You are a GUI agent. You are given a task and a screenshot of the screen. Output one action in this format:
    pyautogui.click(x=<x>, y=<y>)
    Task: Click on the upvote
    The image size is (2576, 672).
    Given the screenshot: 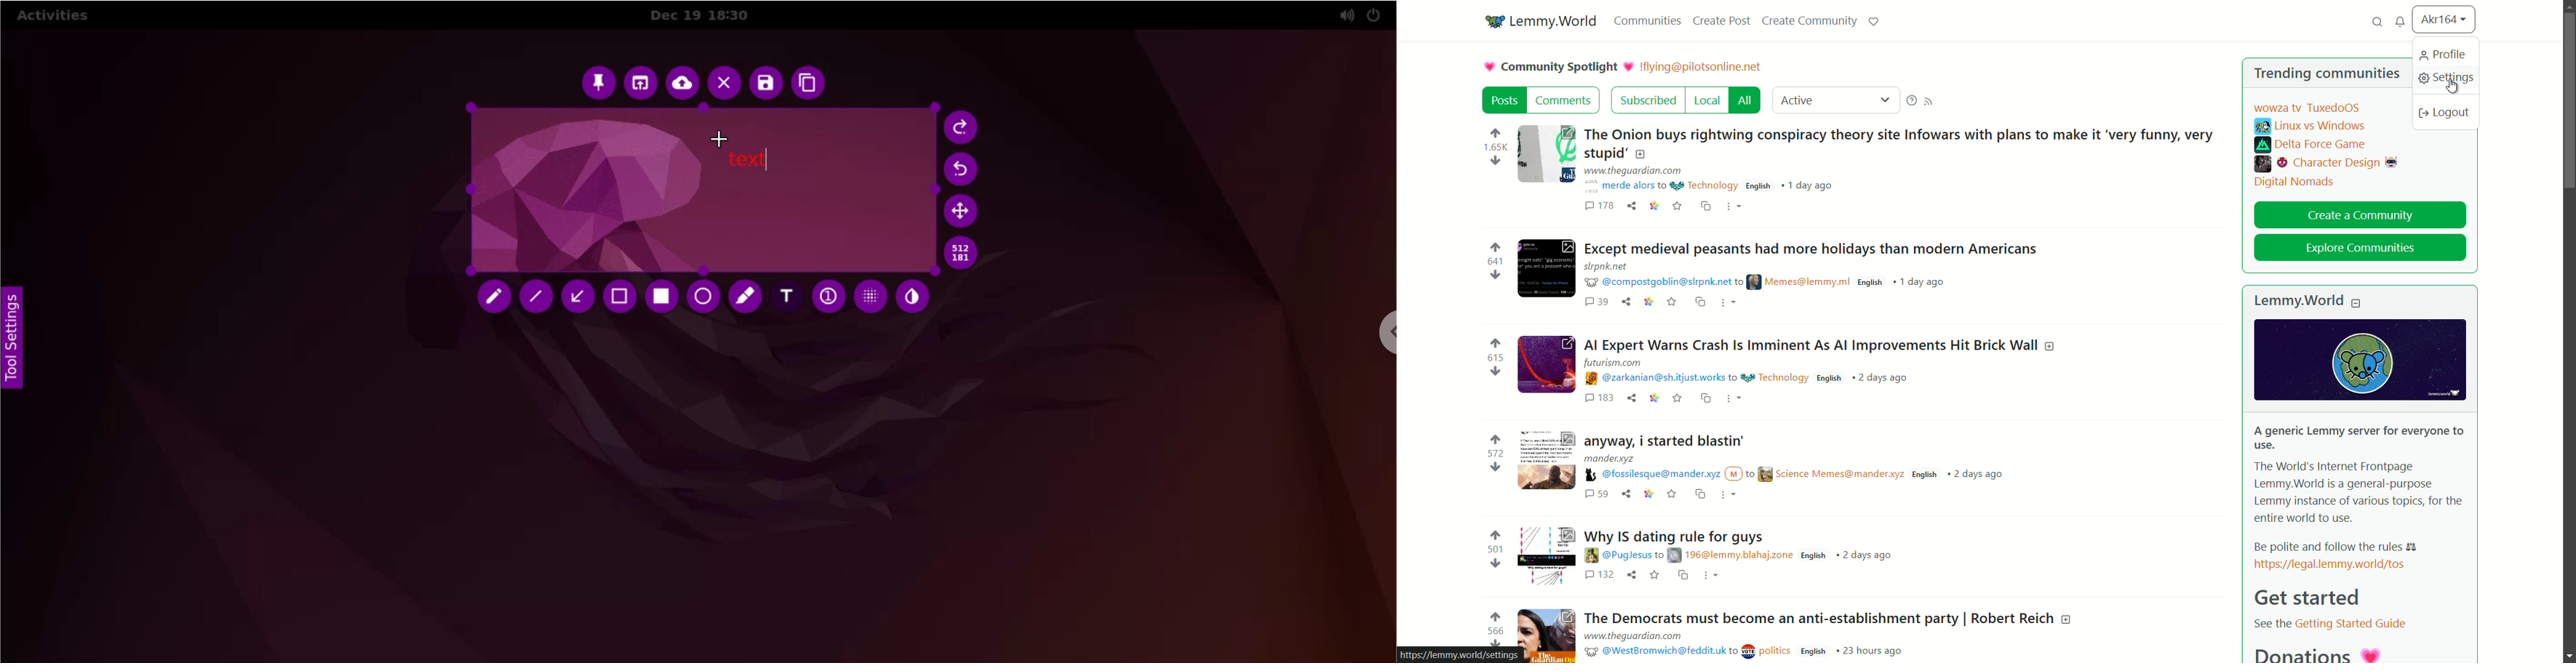 What is the action you would take?
    pyautogui.click(x=1497, y=535)
    